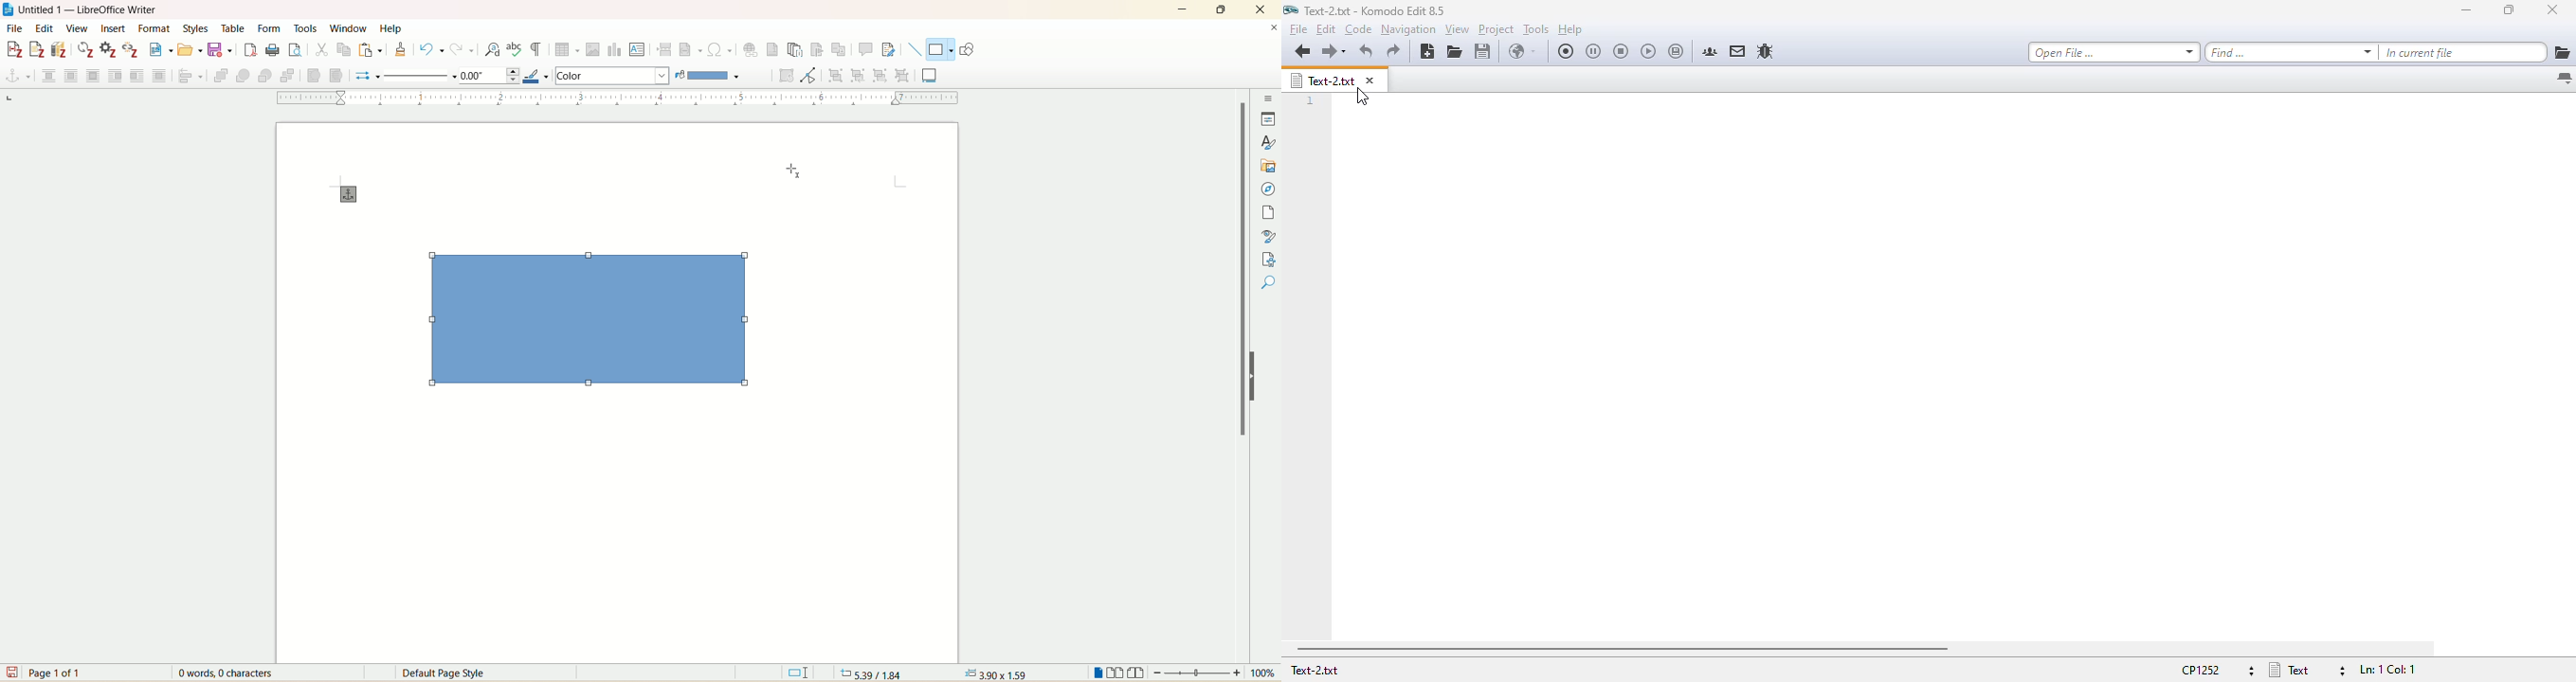 The image size is (2576, 700). I want to click on gallary, so click(1270, 166).